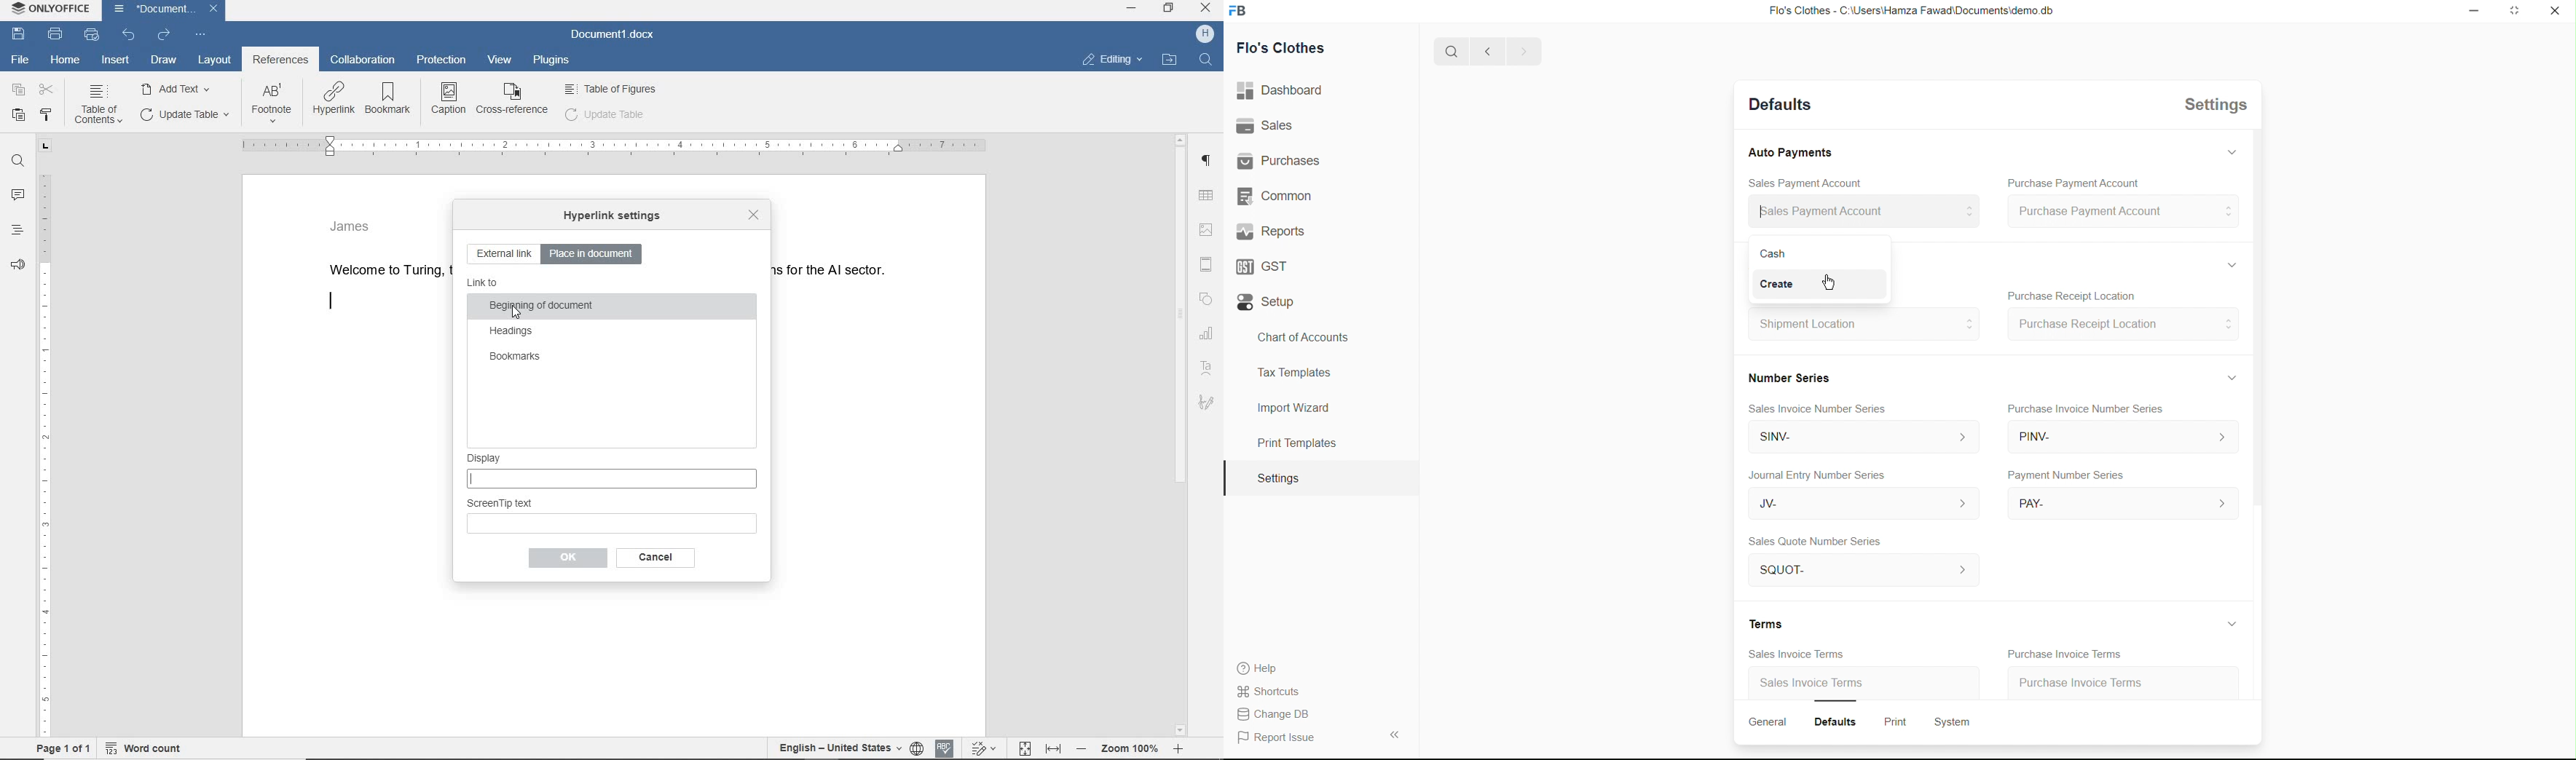 The height and width of the screenshot is (784, 2576). Describe the element at coordinates (514, 357) in the screenshot. I see `bookmarks` at that location.